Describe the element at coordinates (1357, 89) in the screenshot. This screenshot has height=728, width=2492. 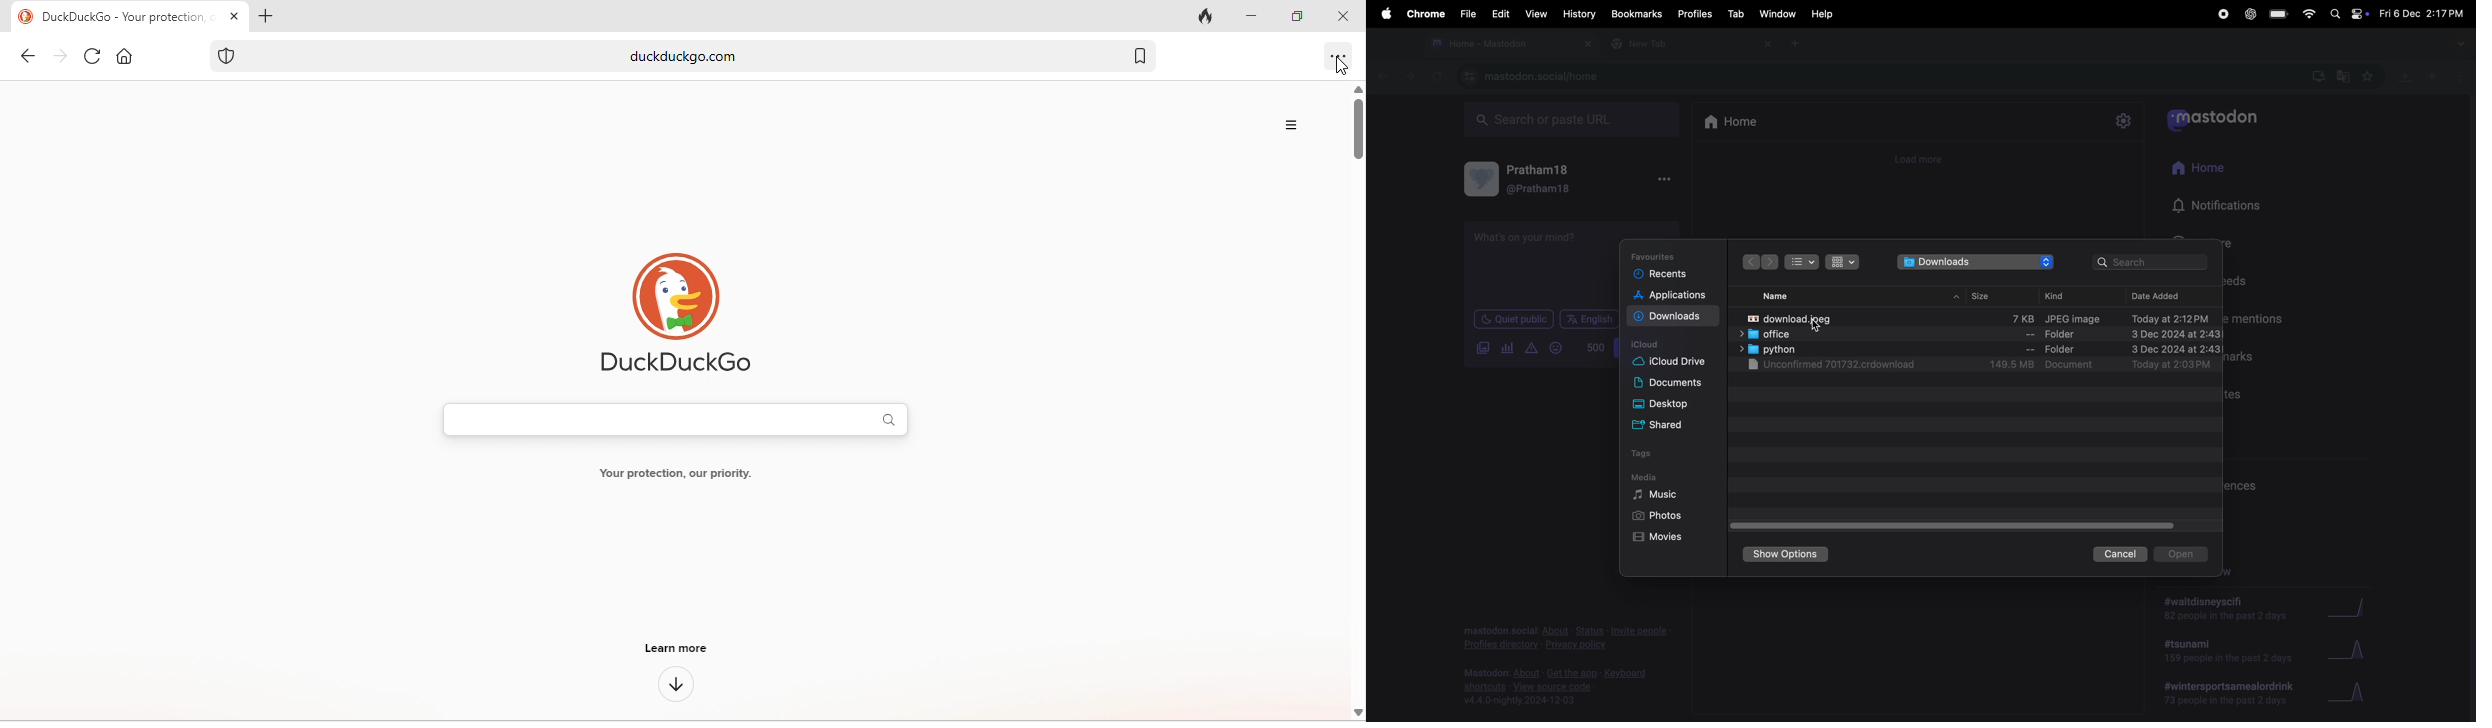
I see `scroll up` at that location.